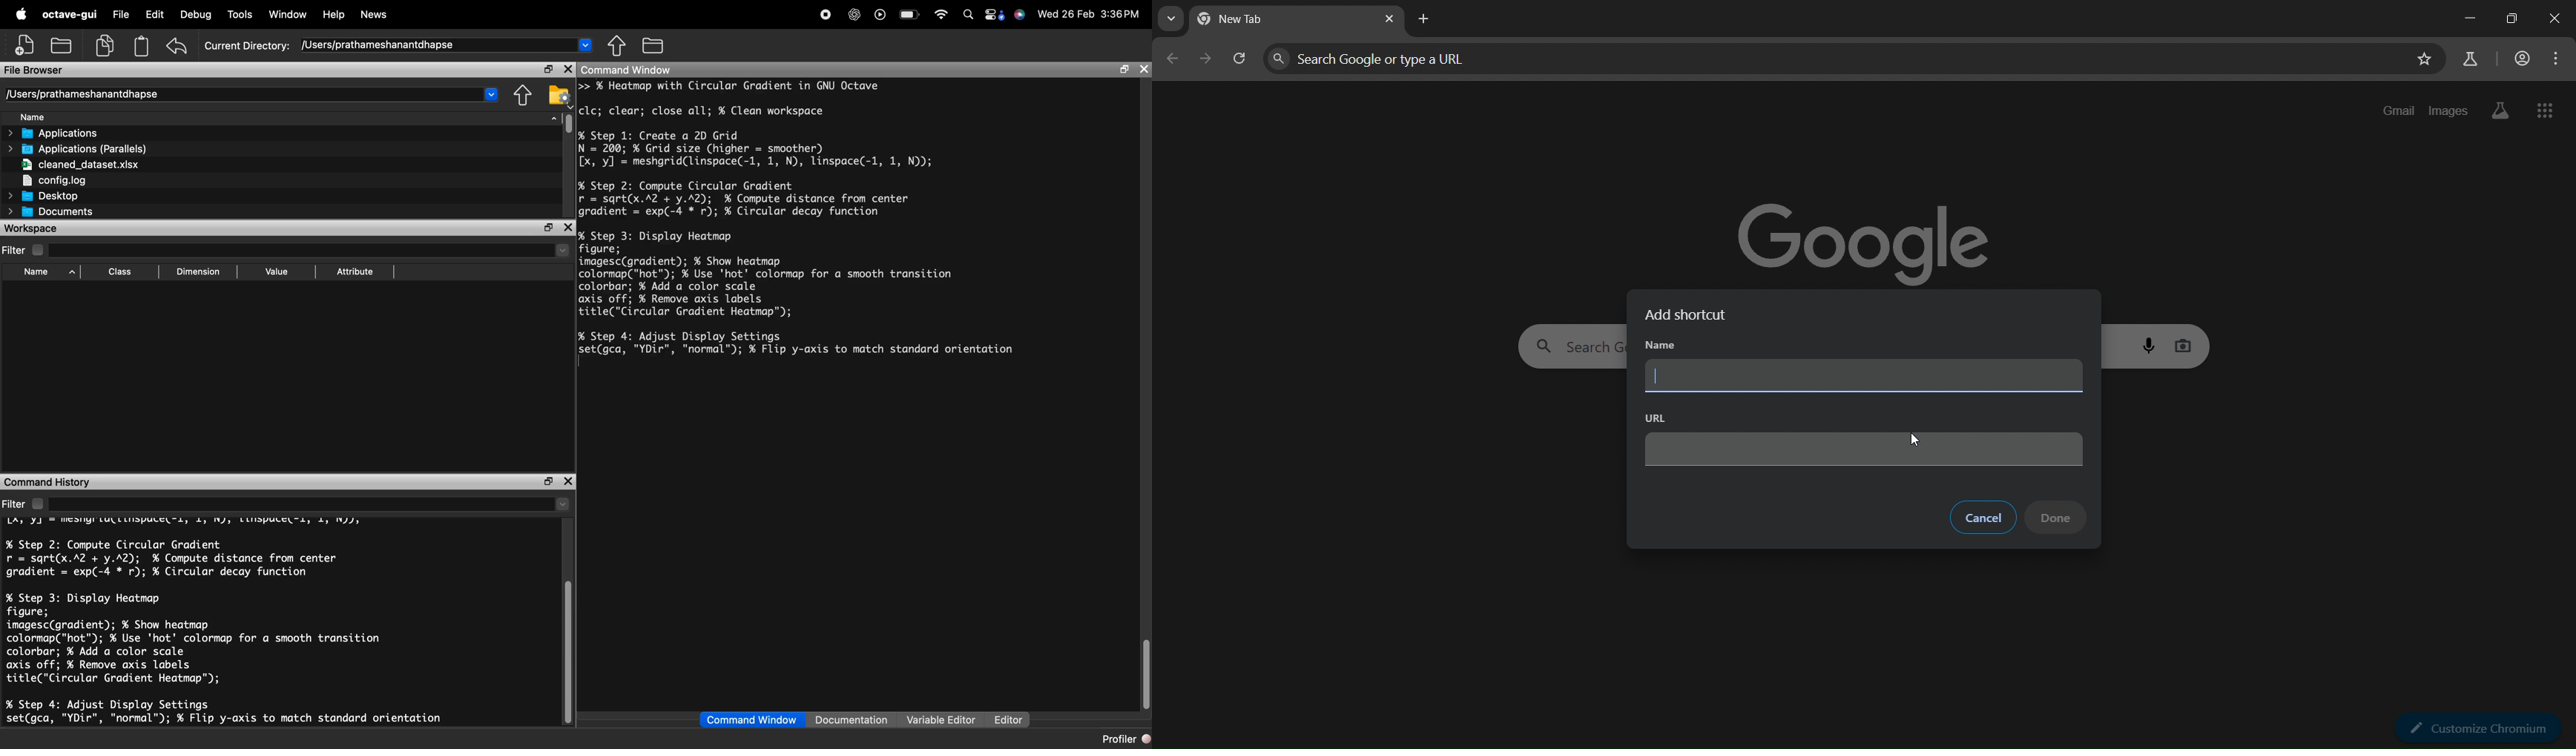 The width and height of the screenshot is (2576, 756). Describe the element at coordinates (652, 46) in the screenshot. I see `One directory up` at that location.